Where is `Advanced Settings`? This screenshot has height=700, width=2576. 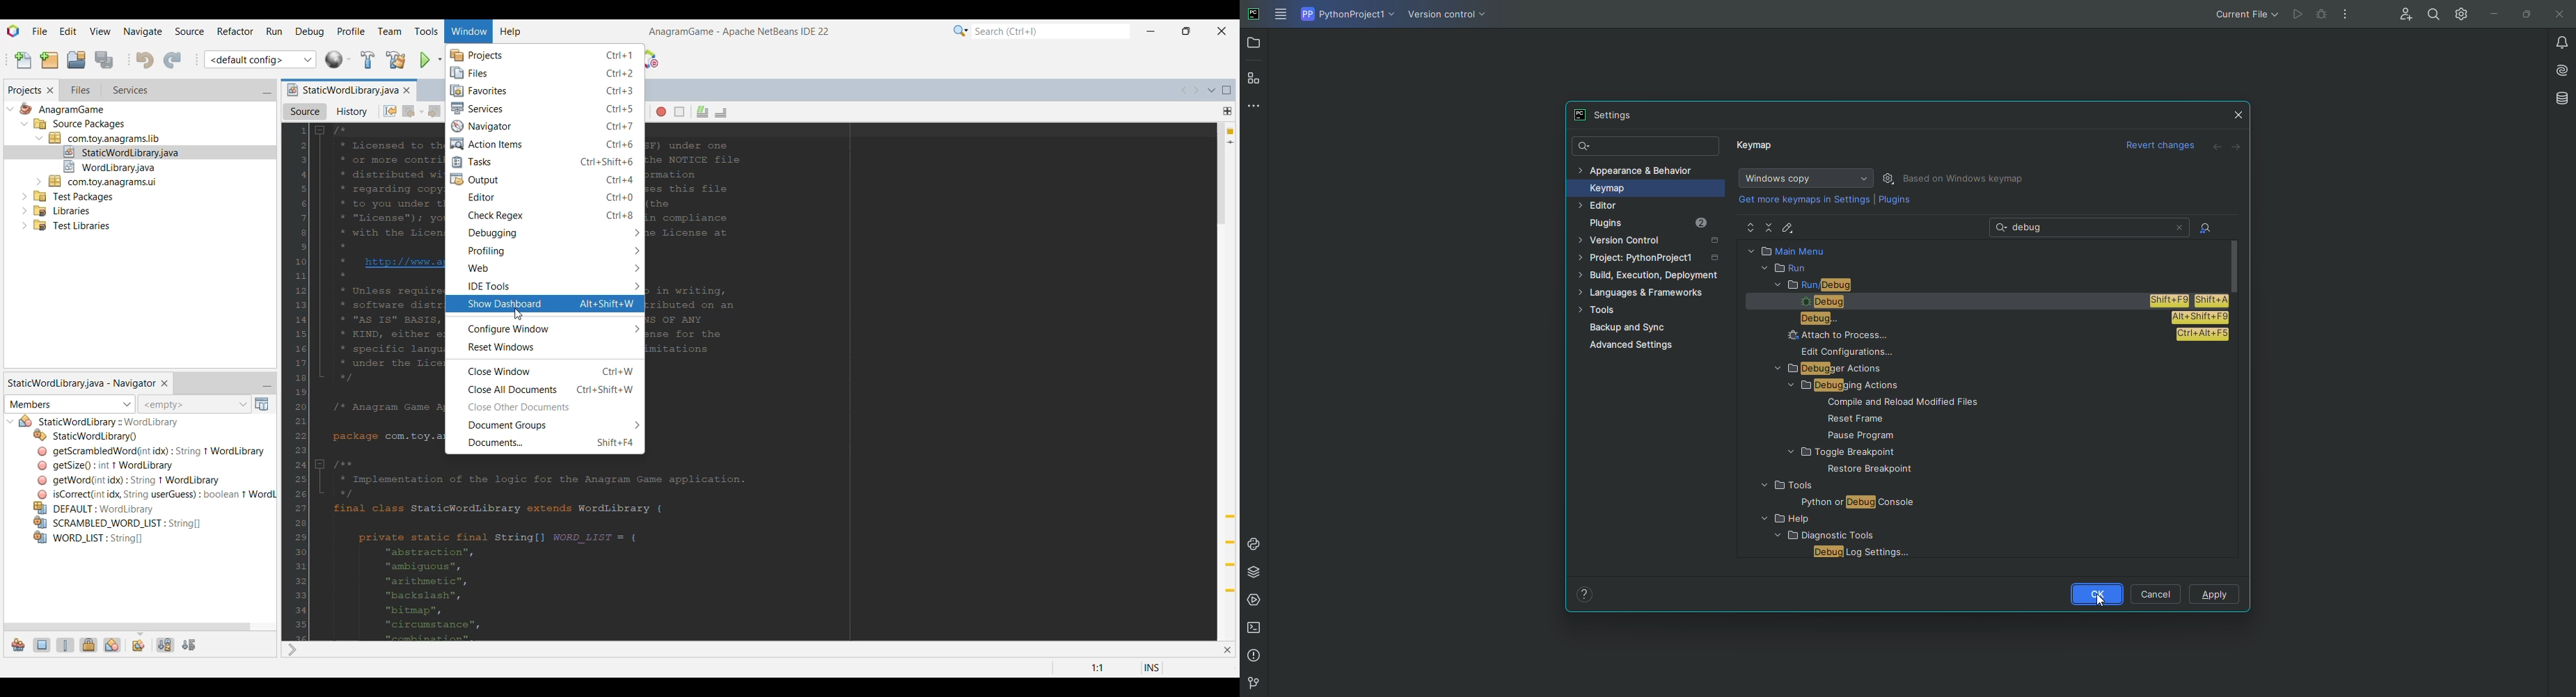
Advanced Settings is located at coordinates (1635, 347).